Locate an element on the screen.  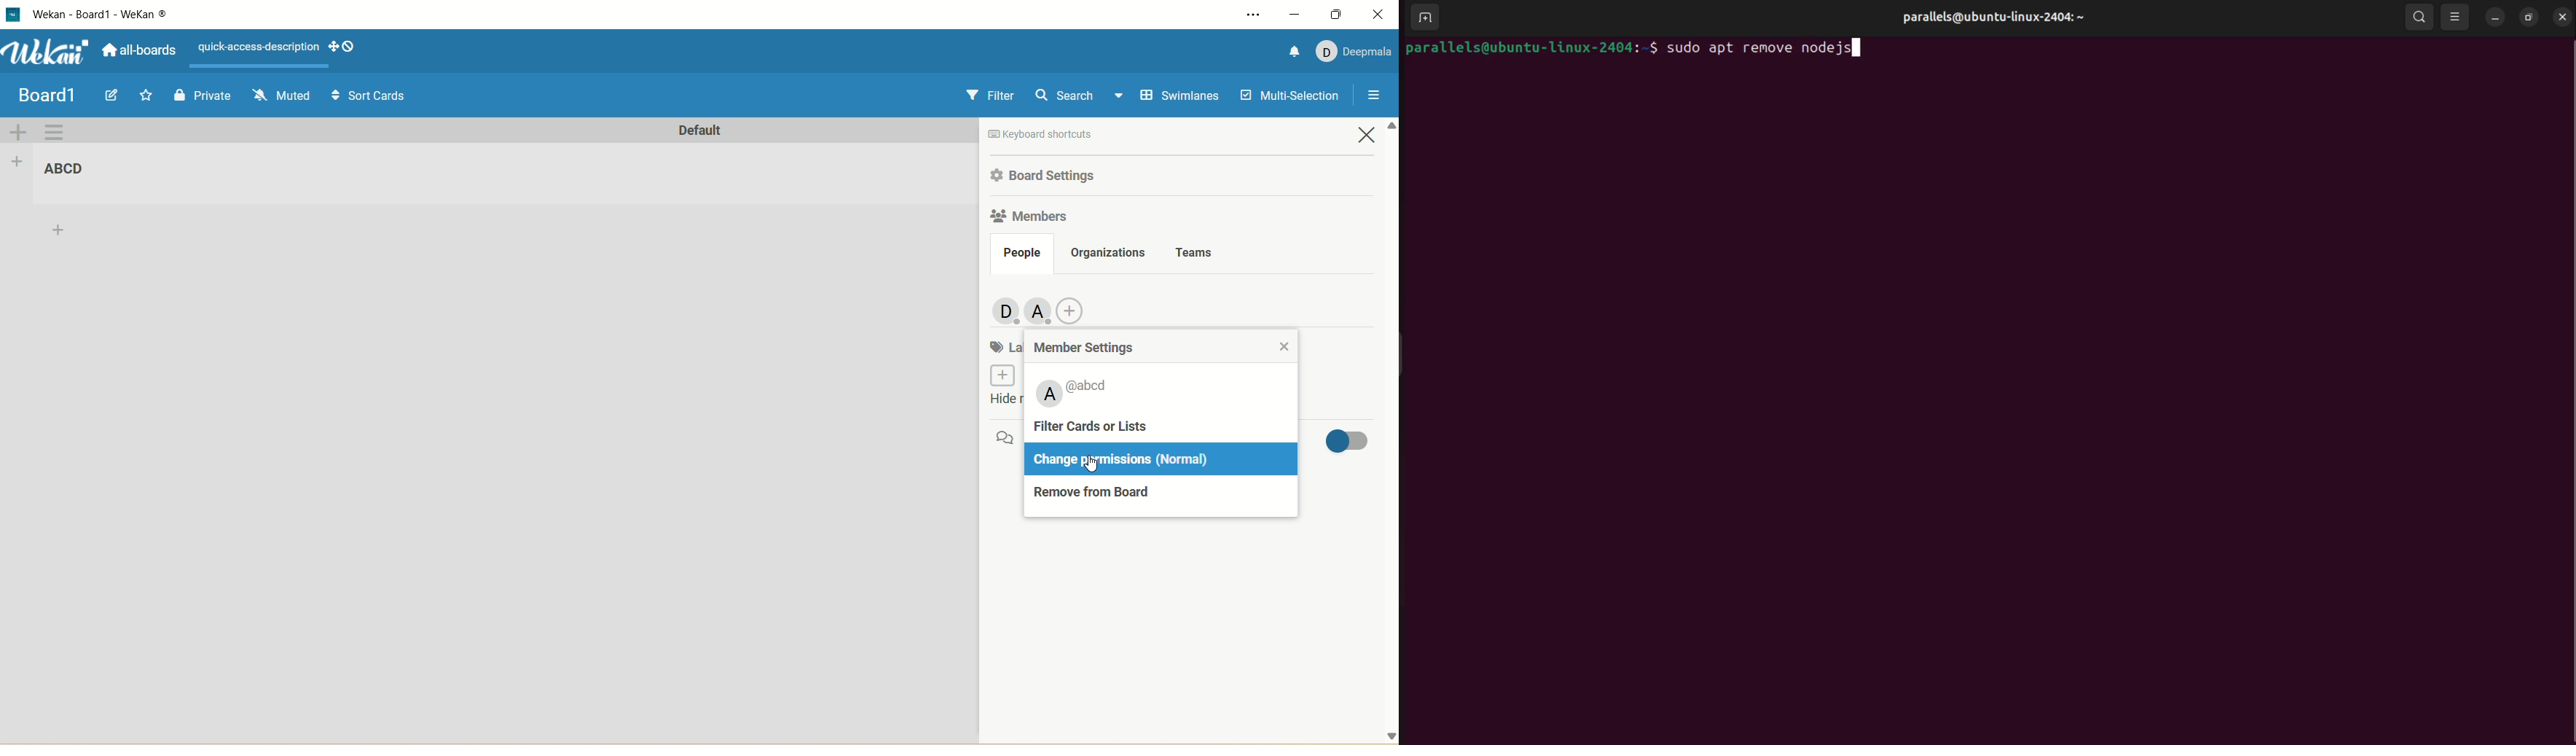
notification is located at coordinates (1292, 50).